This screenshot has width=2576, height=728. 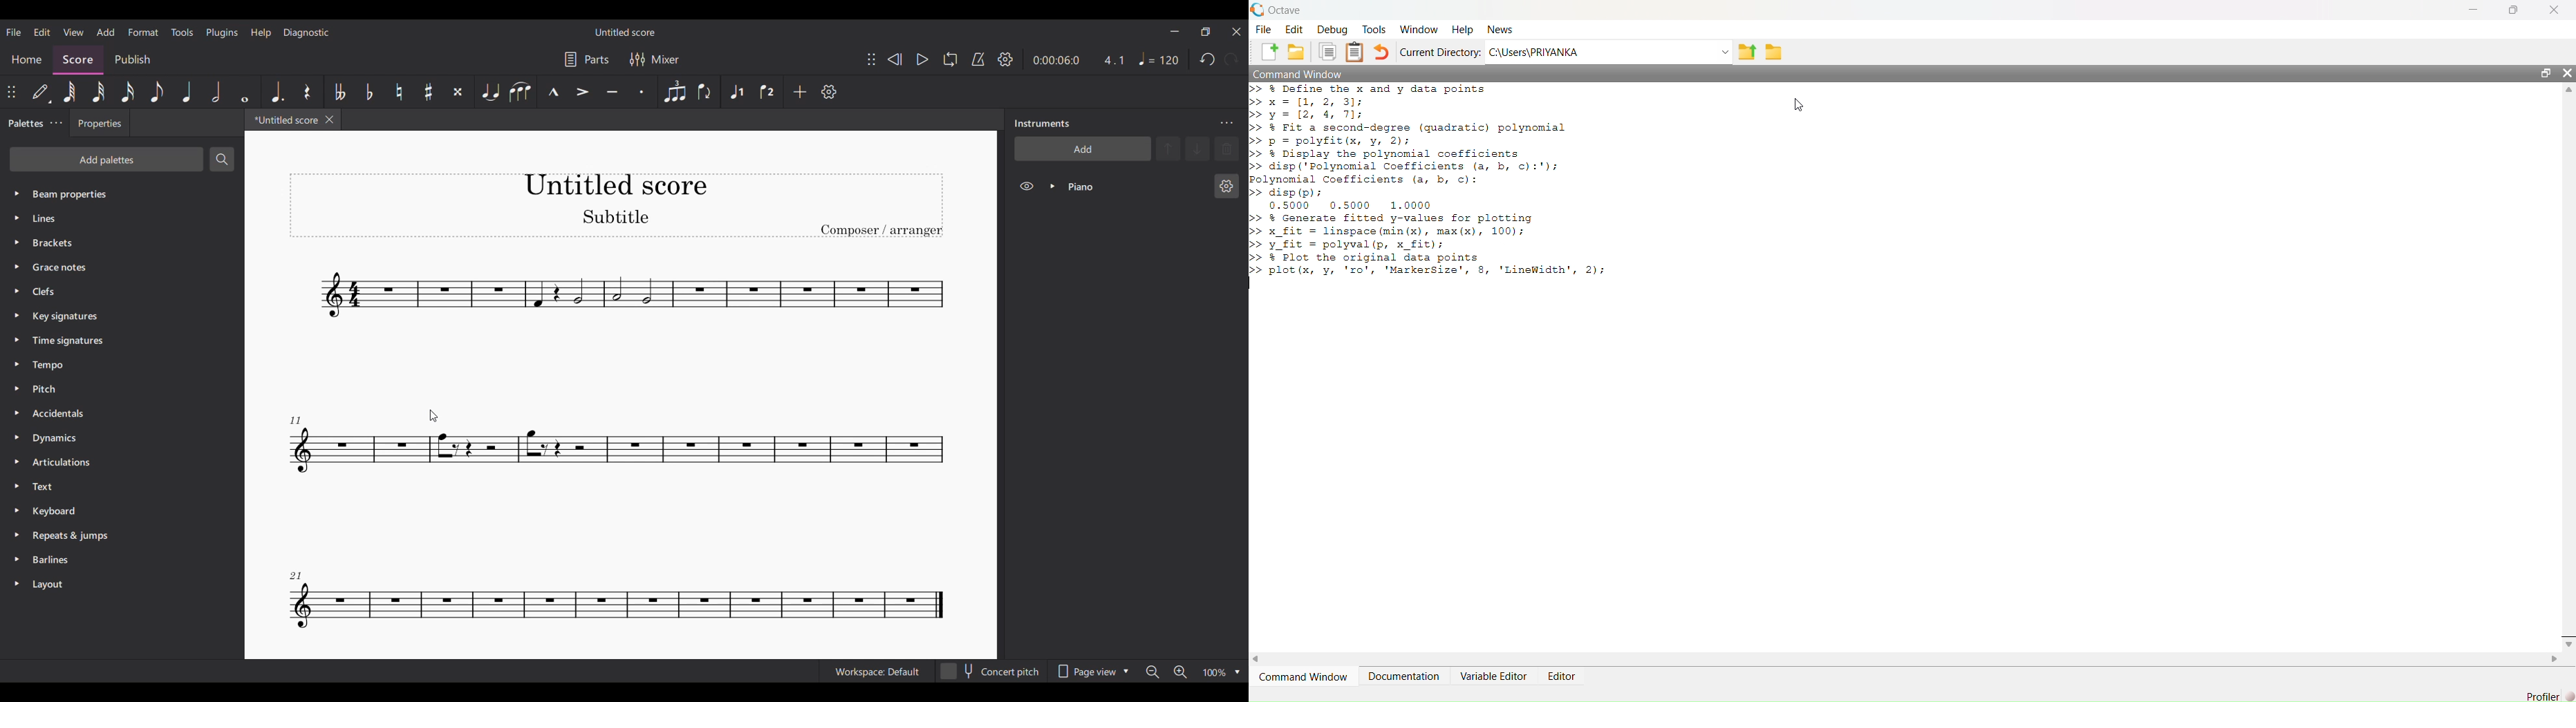 I want to click on Current Directory:, so click(x=1439, y=52).